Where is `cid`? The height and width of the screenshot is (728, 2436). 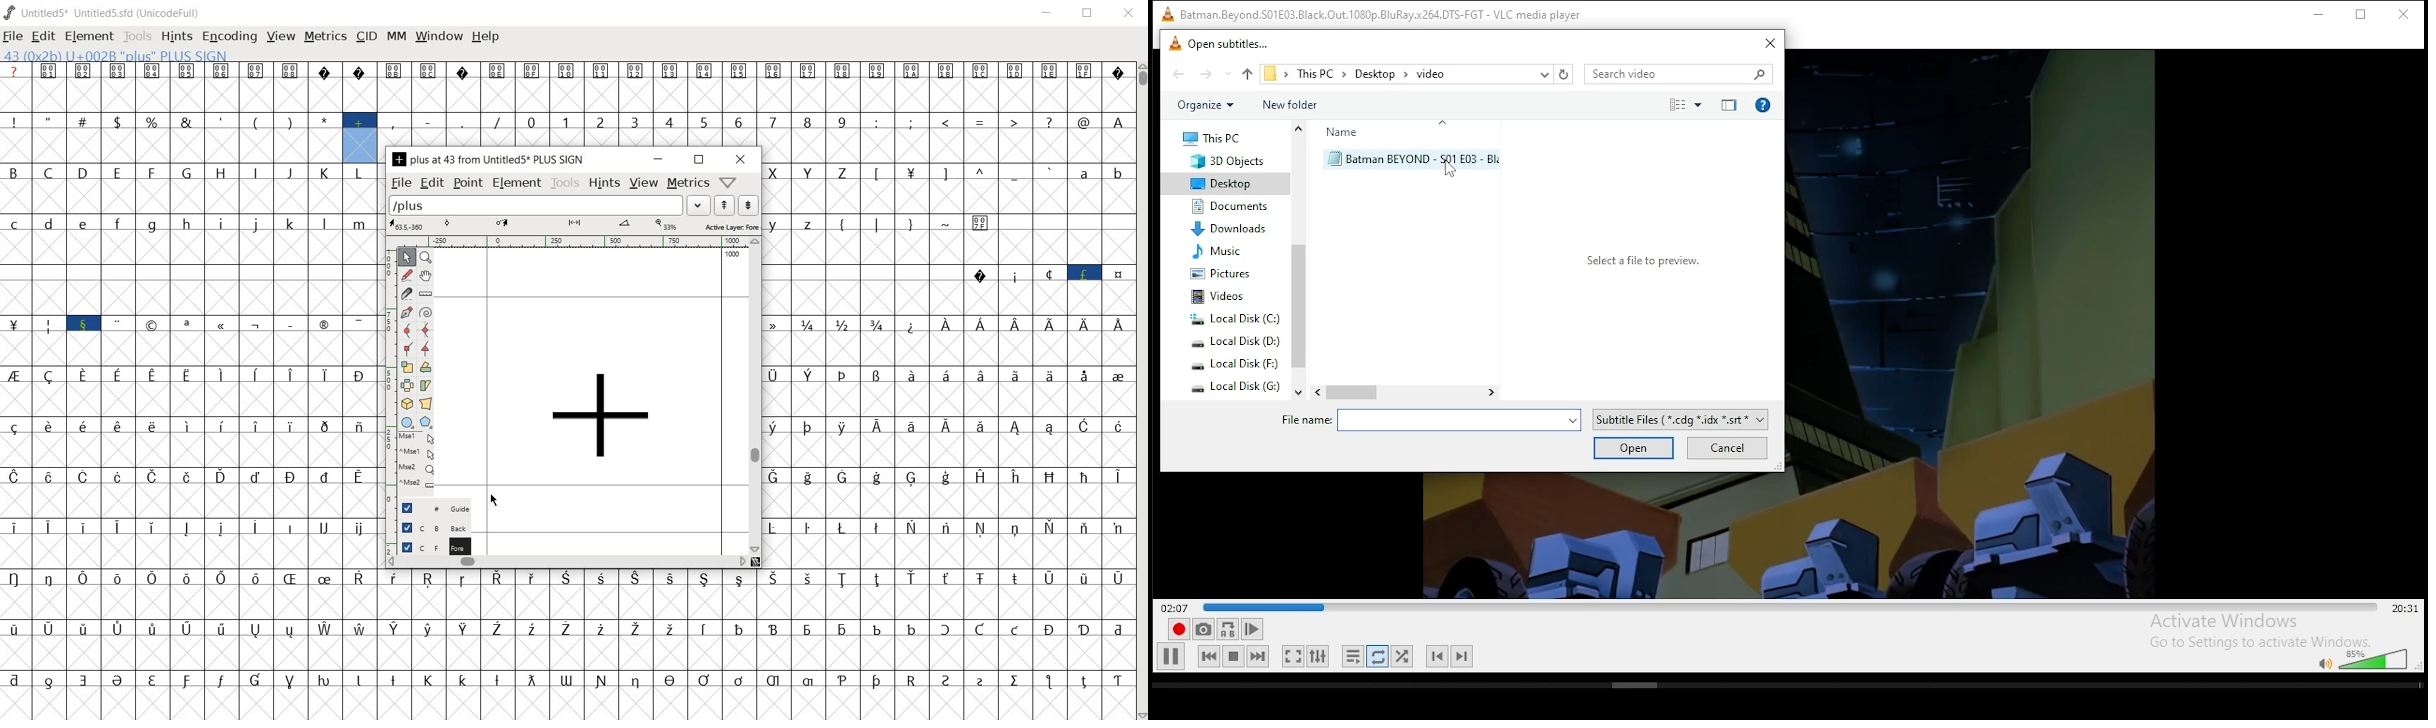
cid is located at coordinates (366, 35).